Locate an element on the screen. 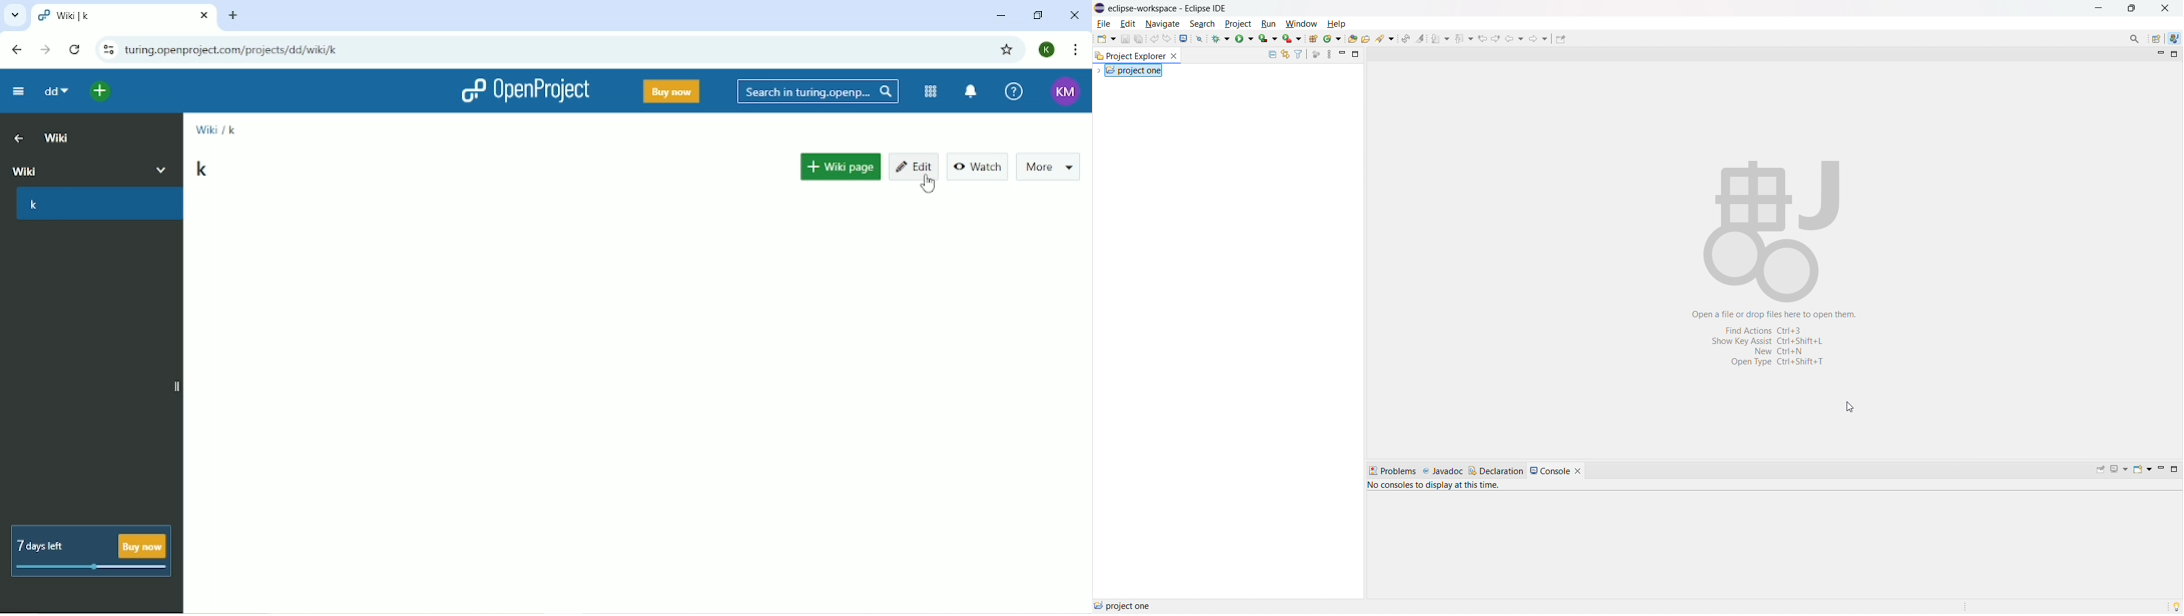 This screenshot has height=616, width=2184. new java project is located at coordinates (1313, 39).